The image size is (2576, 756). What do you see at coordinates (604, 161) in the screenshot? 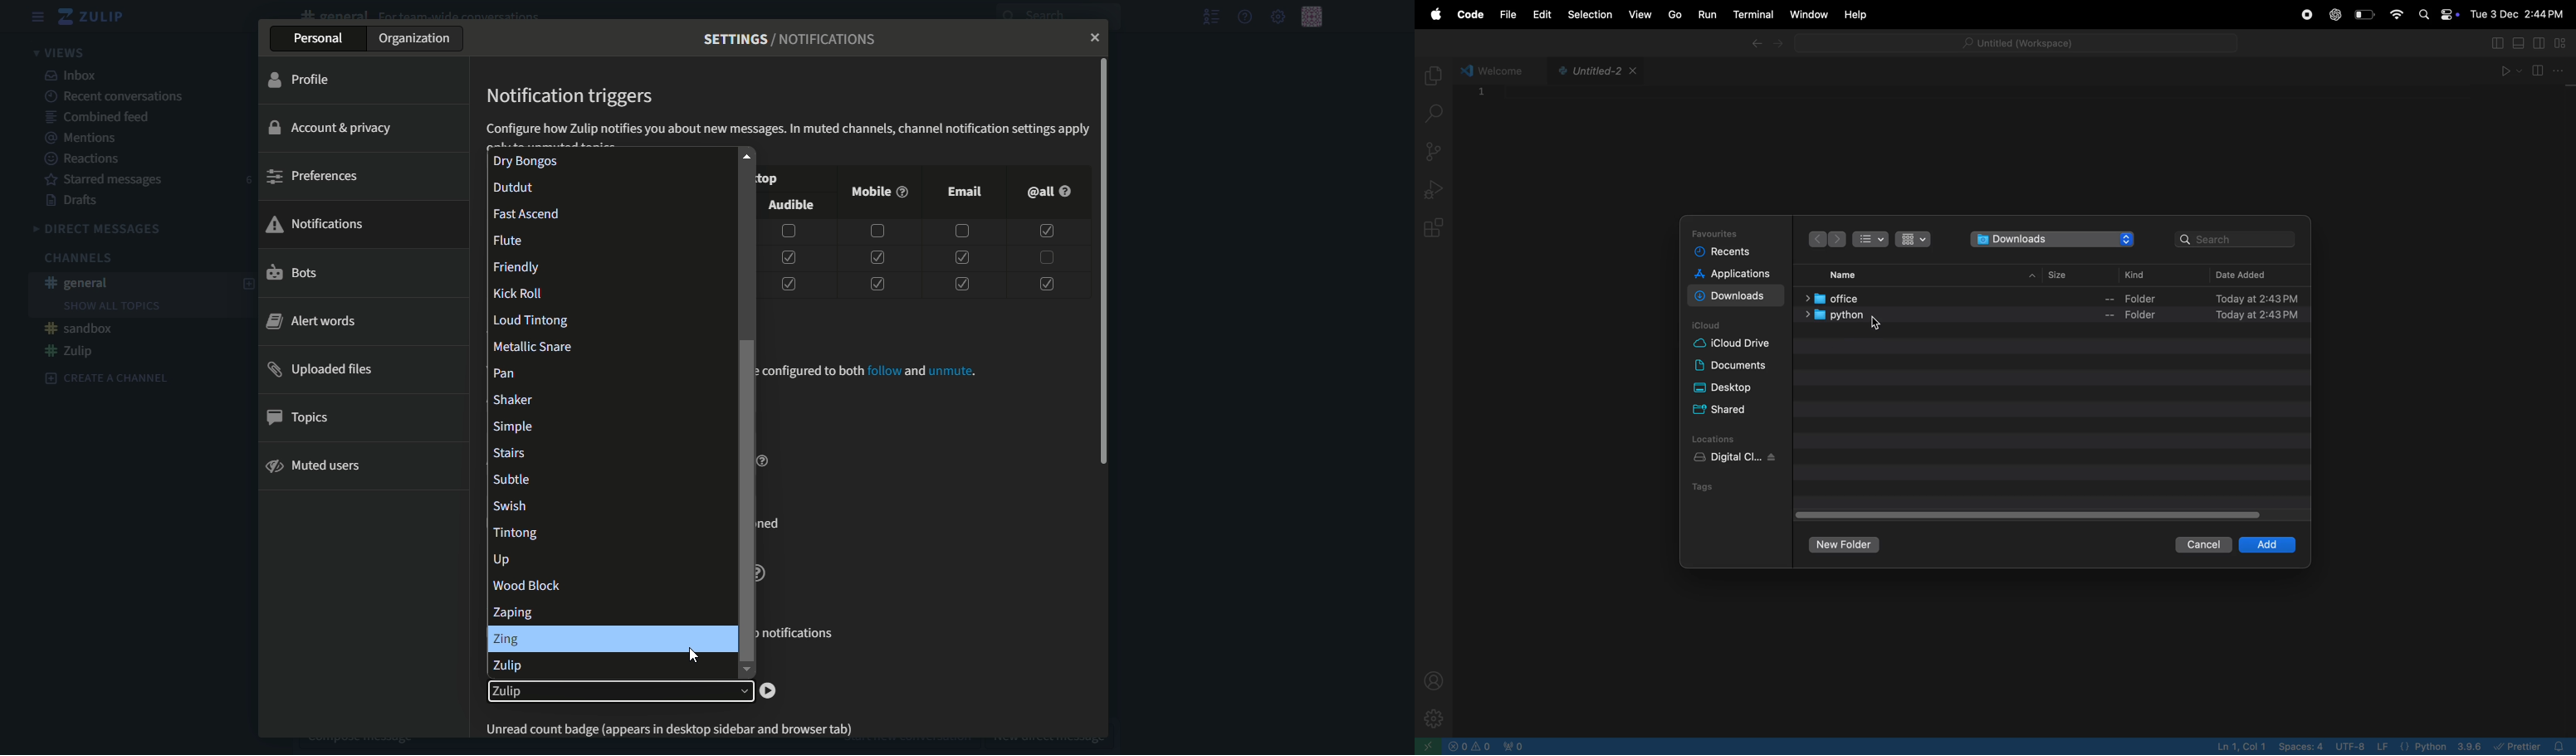
I see `dry bongos` at bounding box center [604, 161].